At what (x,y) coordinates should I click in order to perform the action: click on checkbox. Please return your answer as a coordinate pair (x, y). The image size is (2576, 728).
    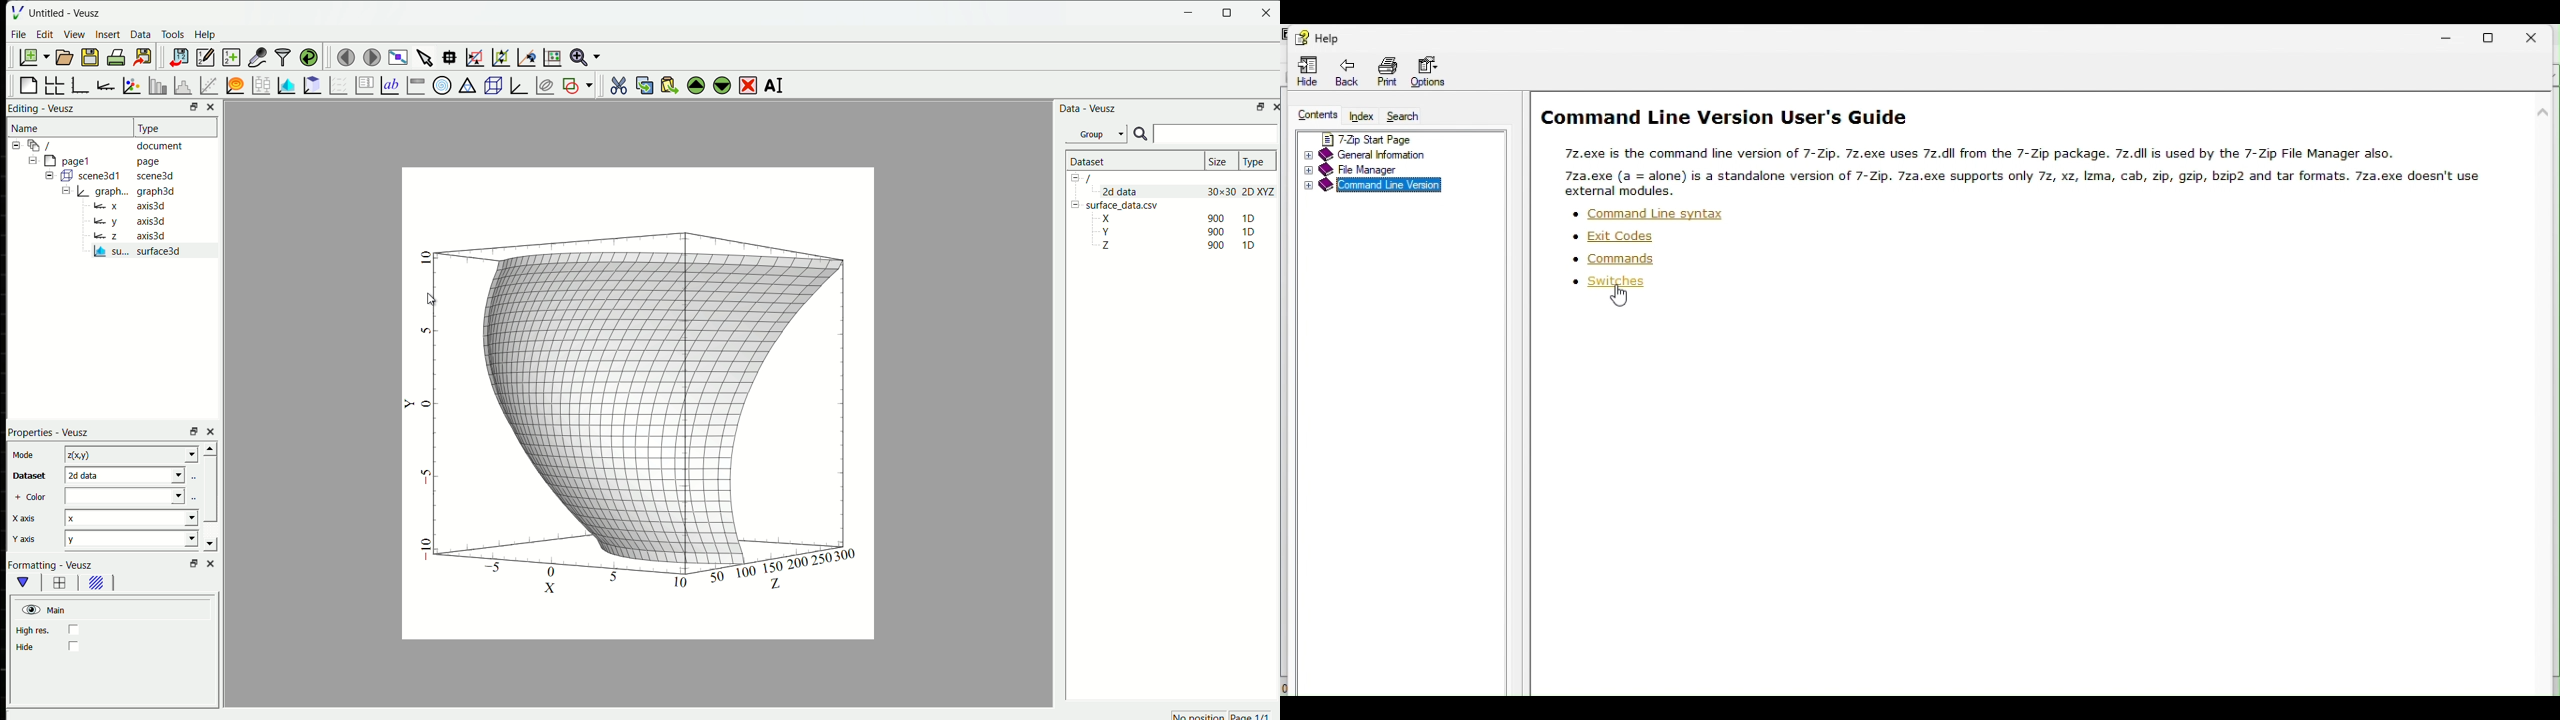
    Looking at the image, I should click on (73, 645).